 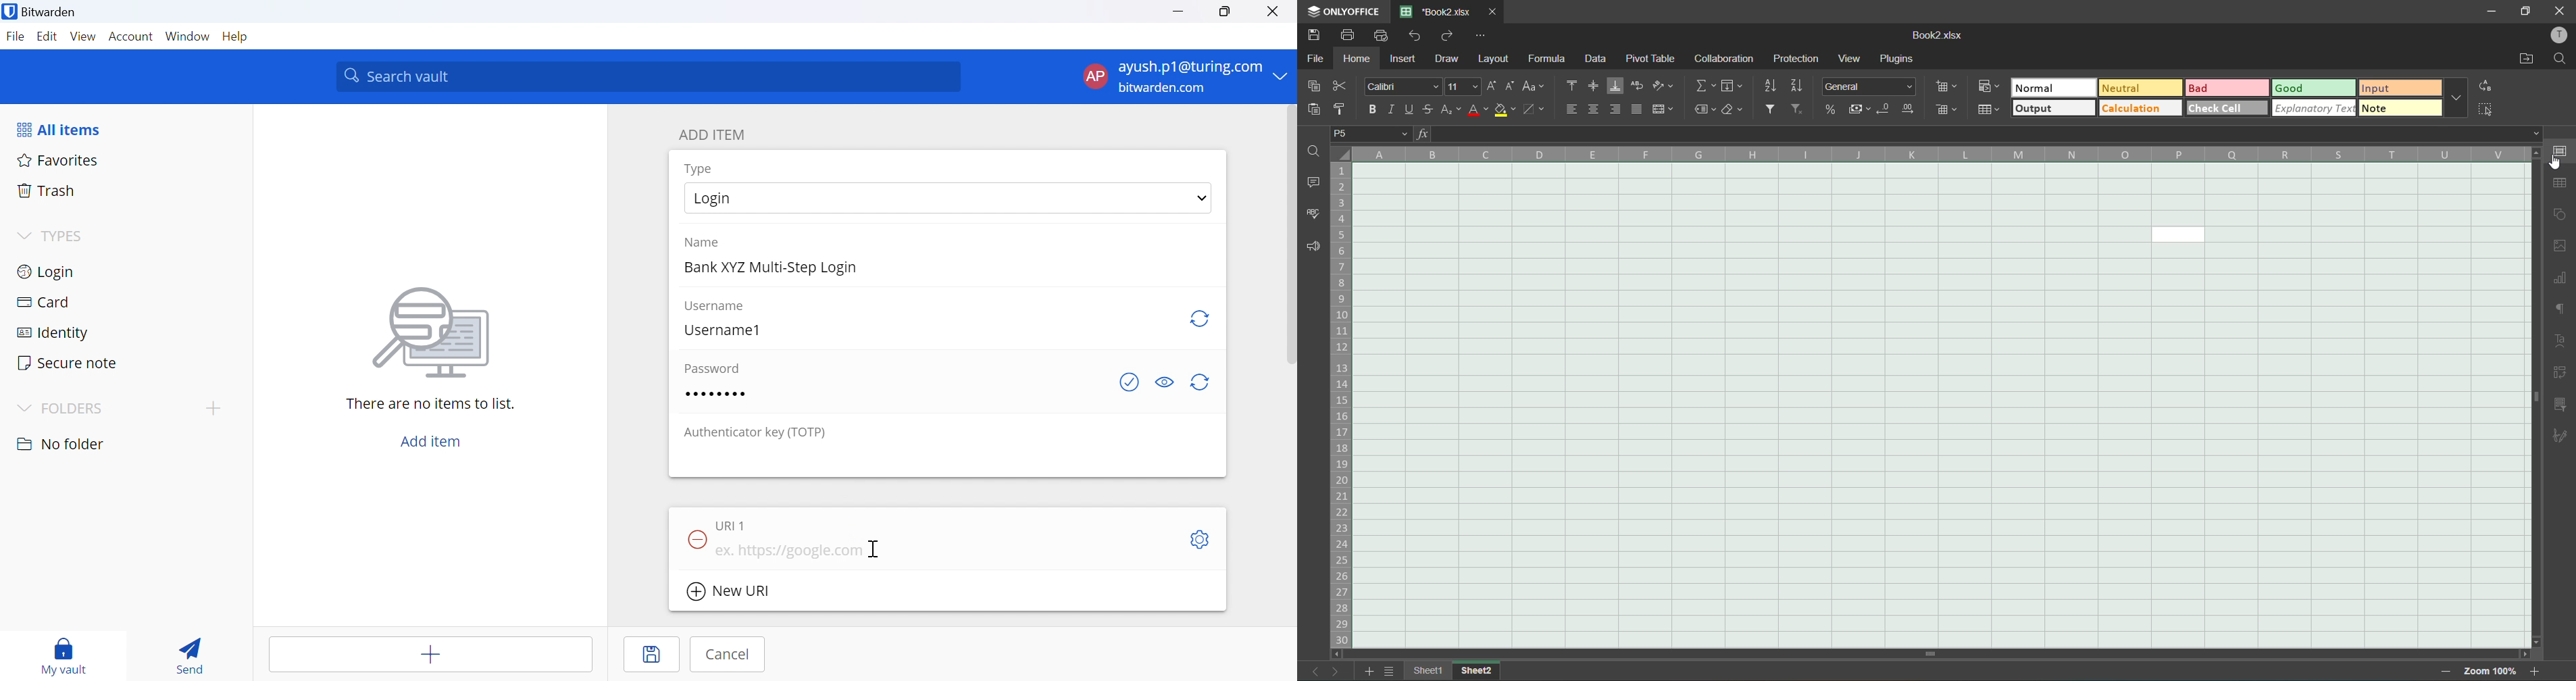 What do you see at coordinates (1573, 84) in the screenshot?
I see `align top` at bounding box center [1573, 84].